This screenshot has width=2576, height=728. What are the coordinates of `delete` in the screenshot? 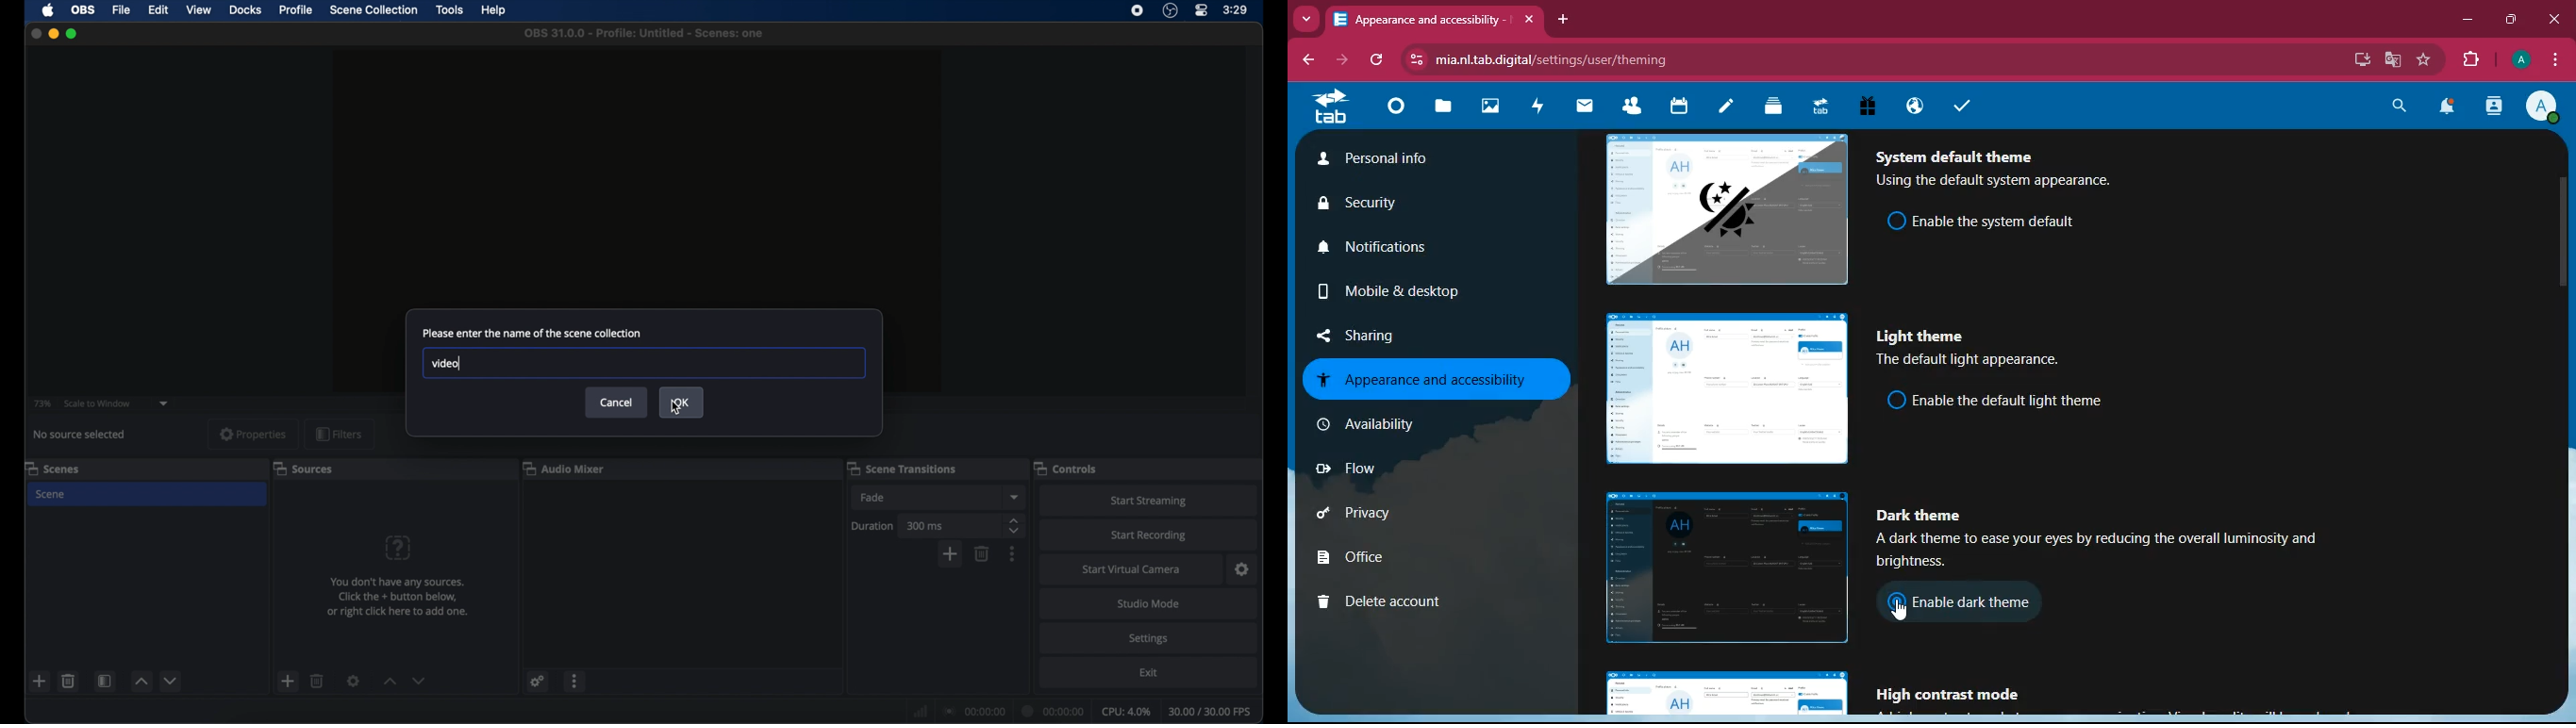 It's located at (318, 681).